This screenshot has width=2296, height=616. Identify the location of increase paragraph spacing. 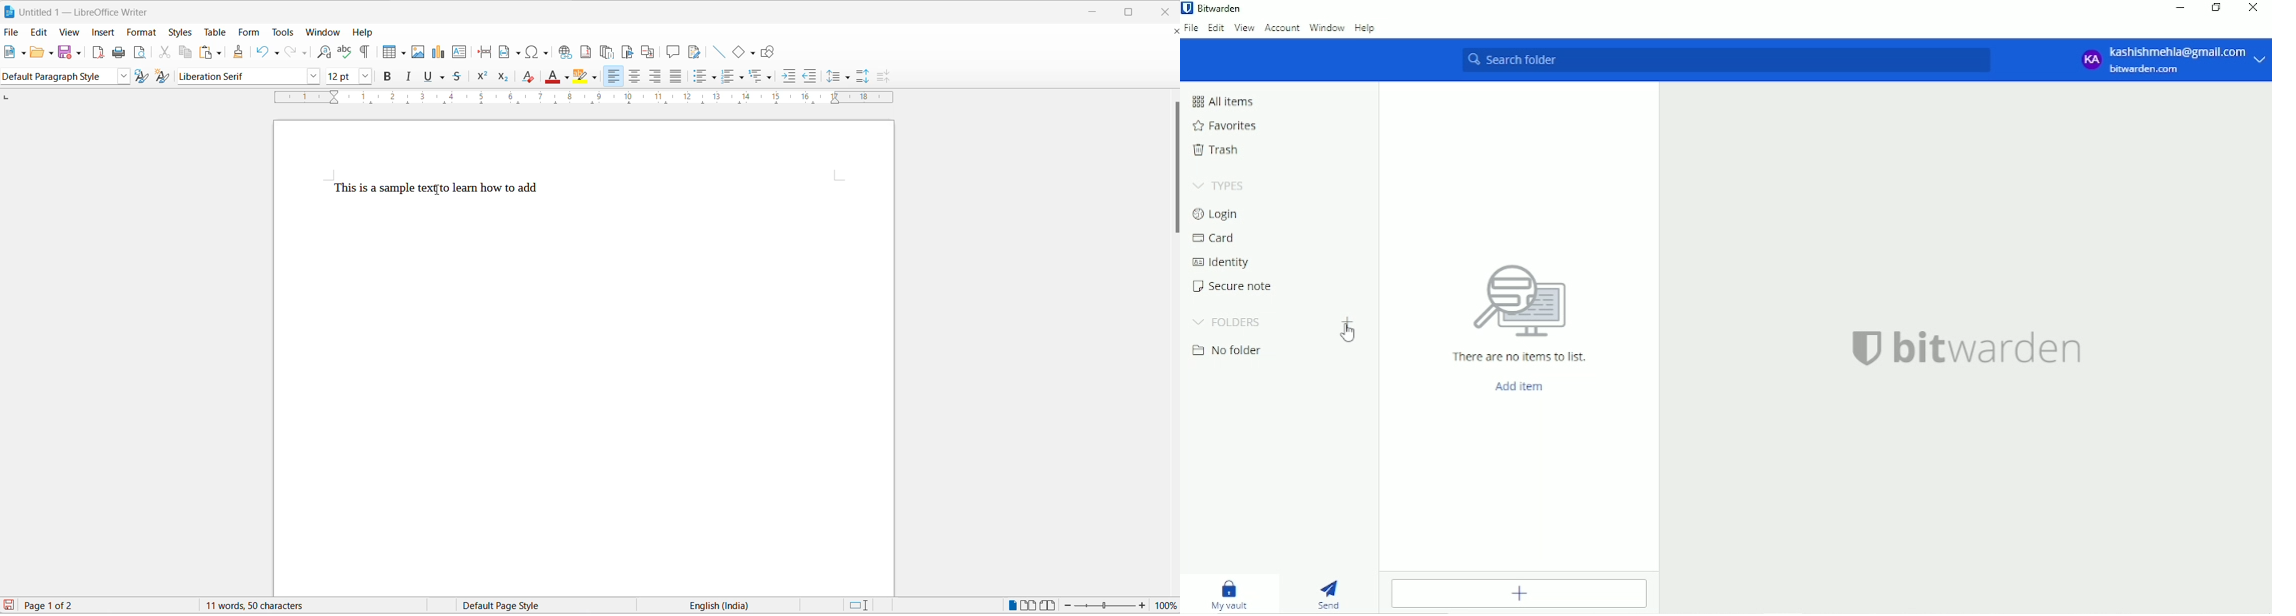
(865, 76).